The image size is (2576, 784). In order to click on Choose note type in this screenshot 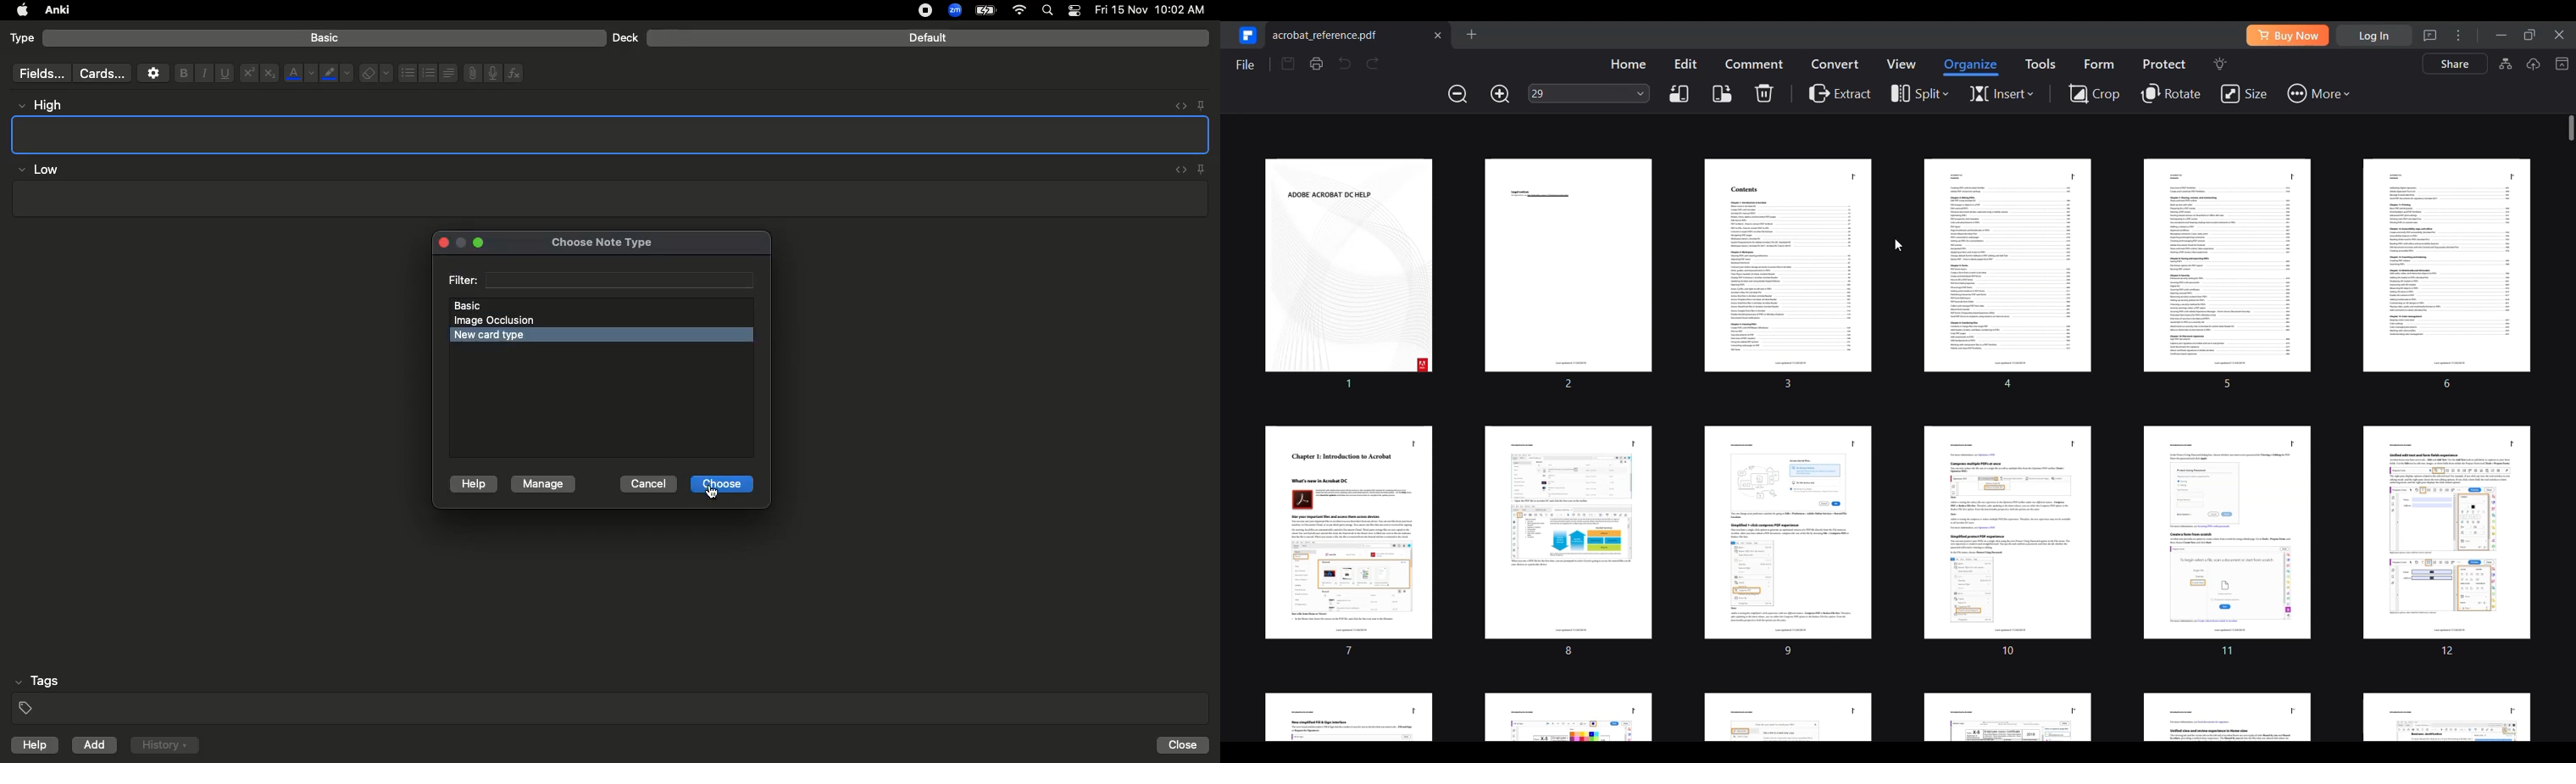, I will do `click(584, 239)`.